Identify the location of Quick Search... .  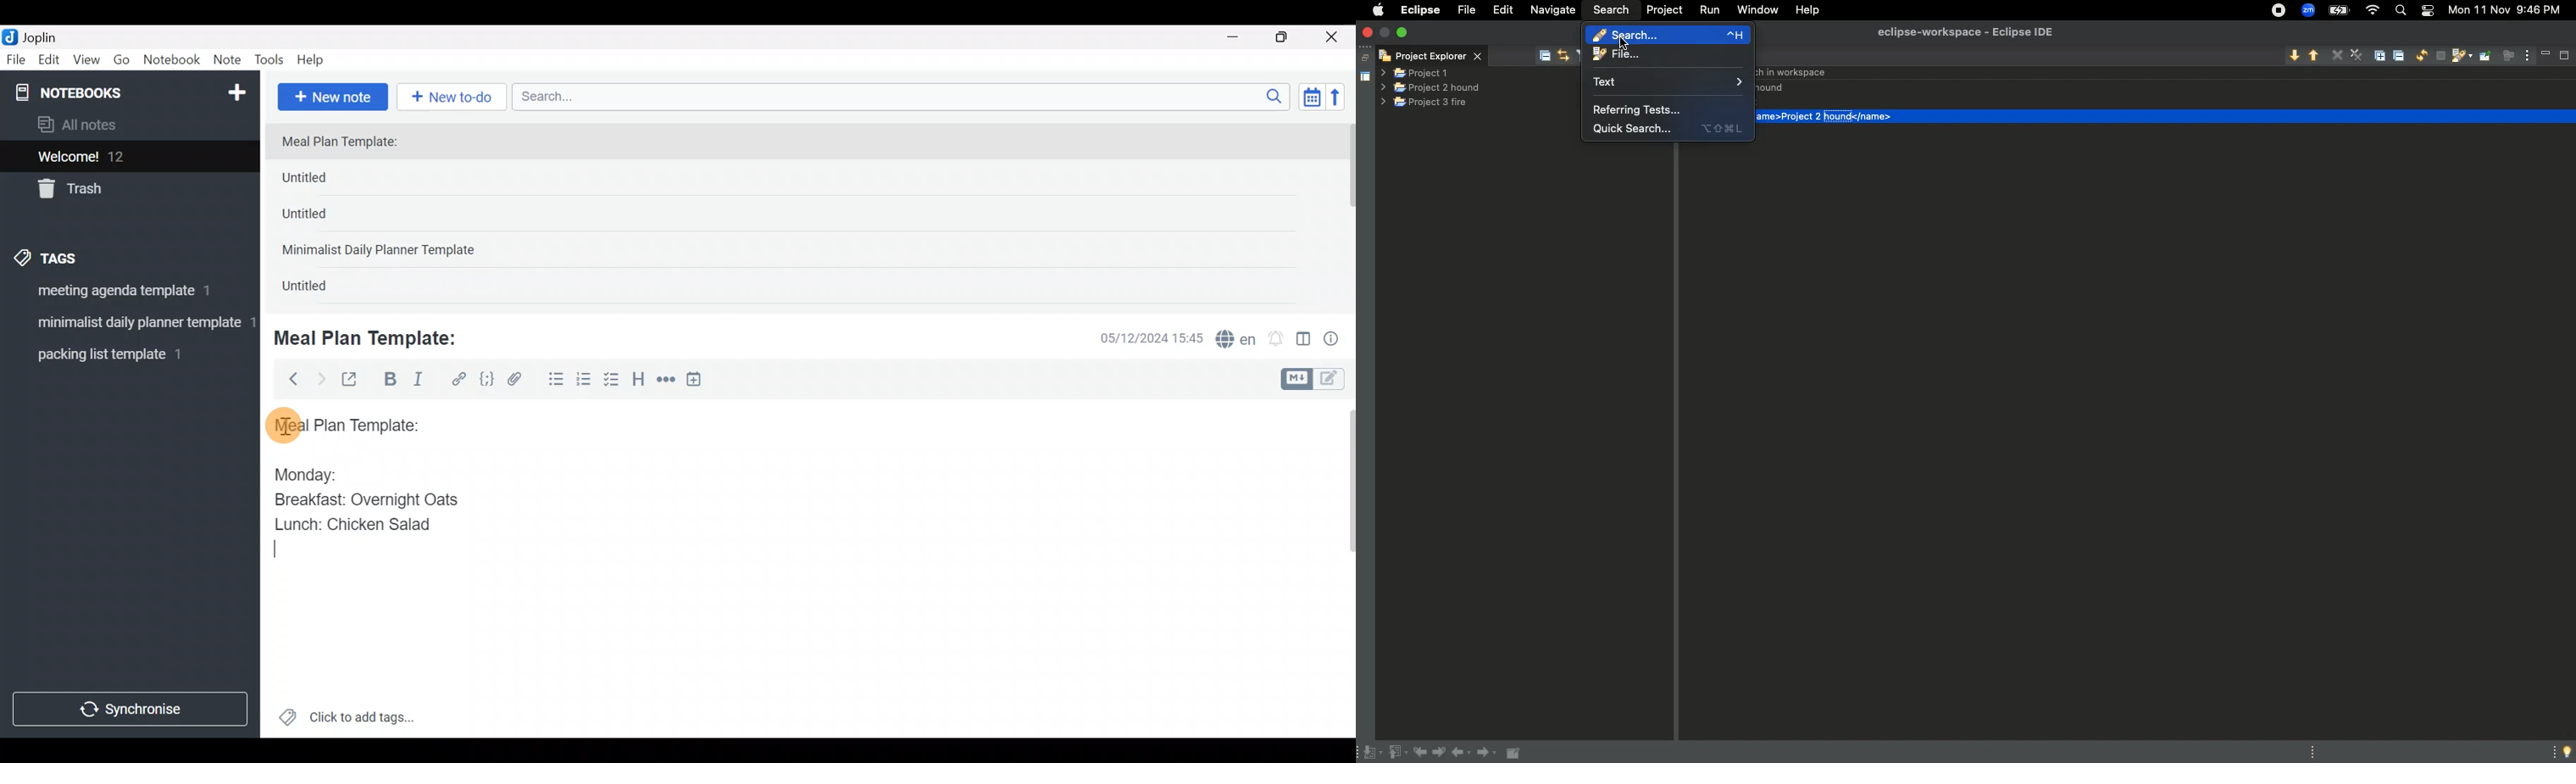
(1667, 126).